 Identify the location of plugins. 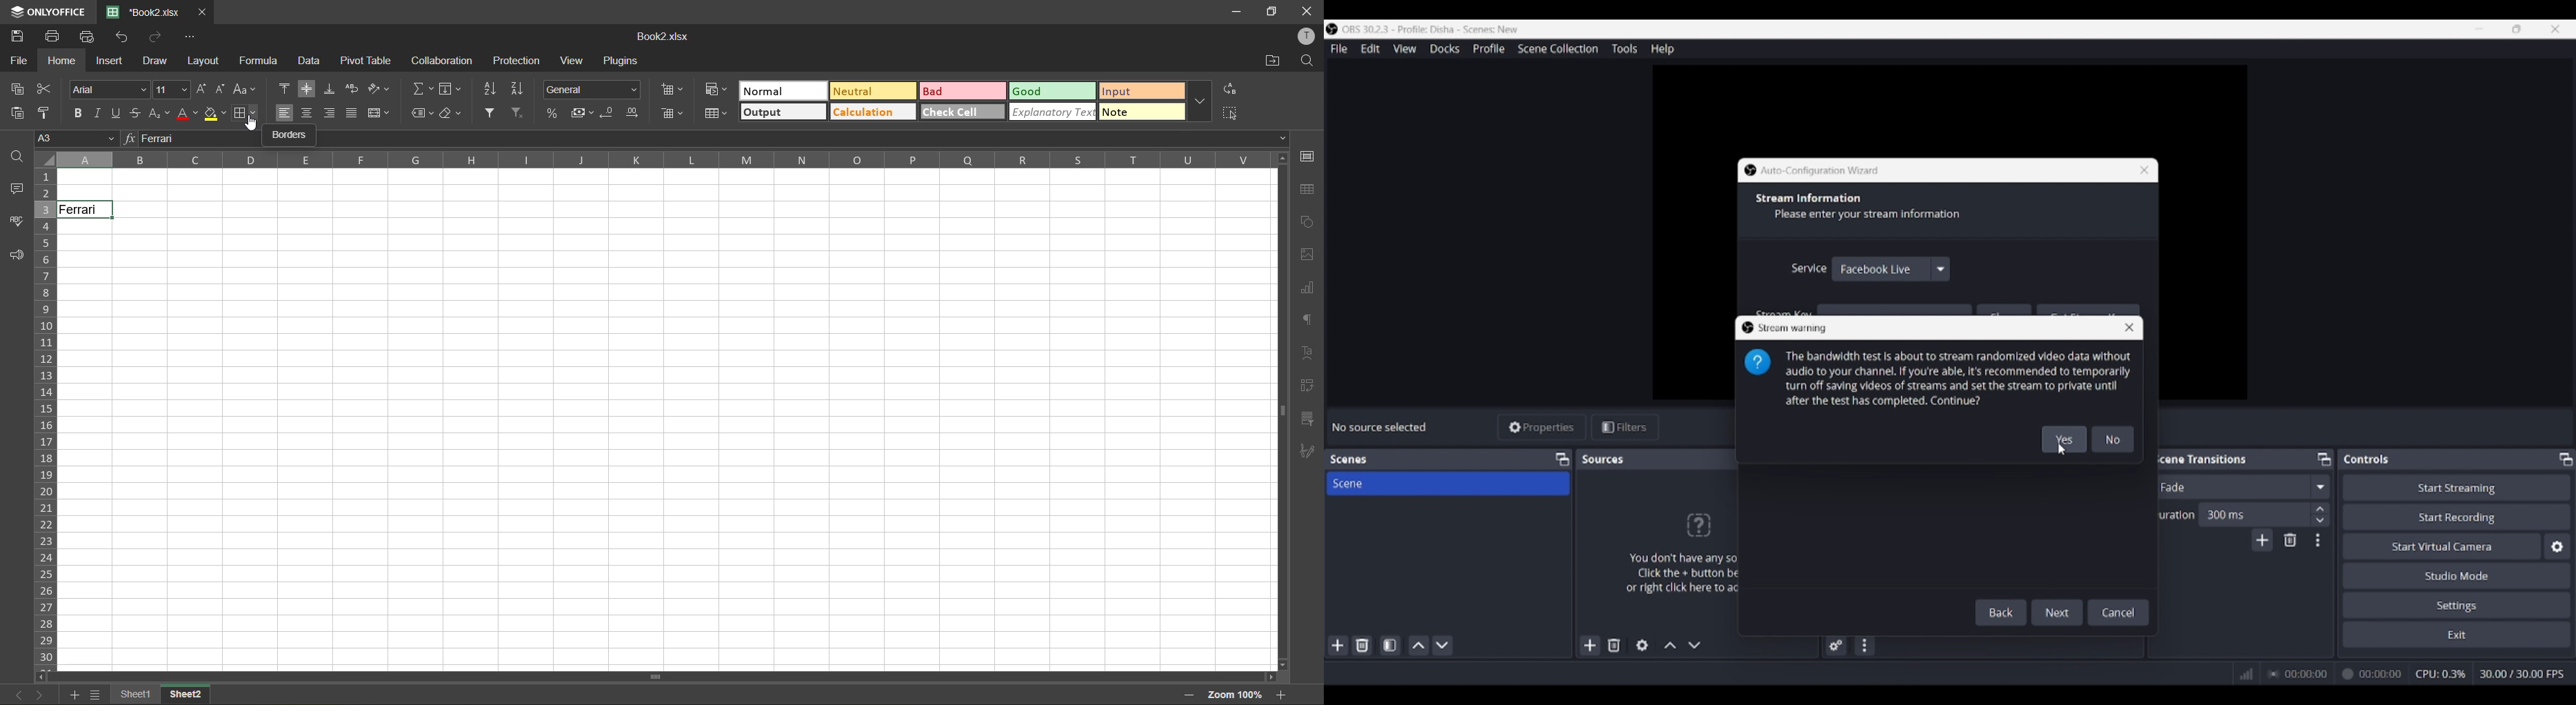
(623, 61).